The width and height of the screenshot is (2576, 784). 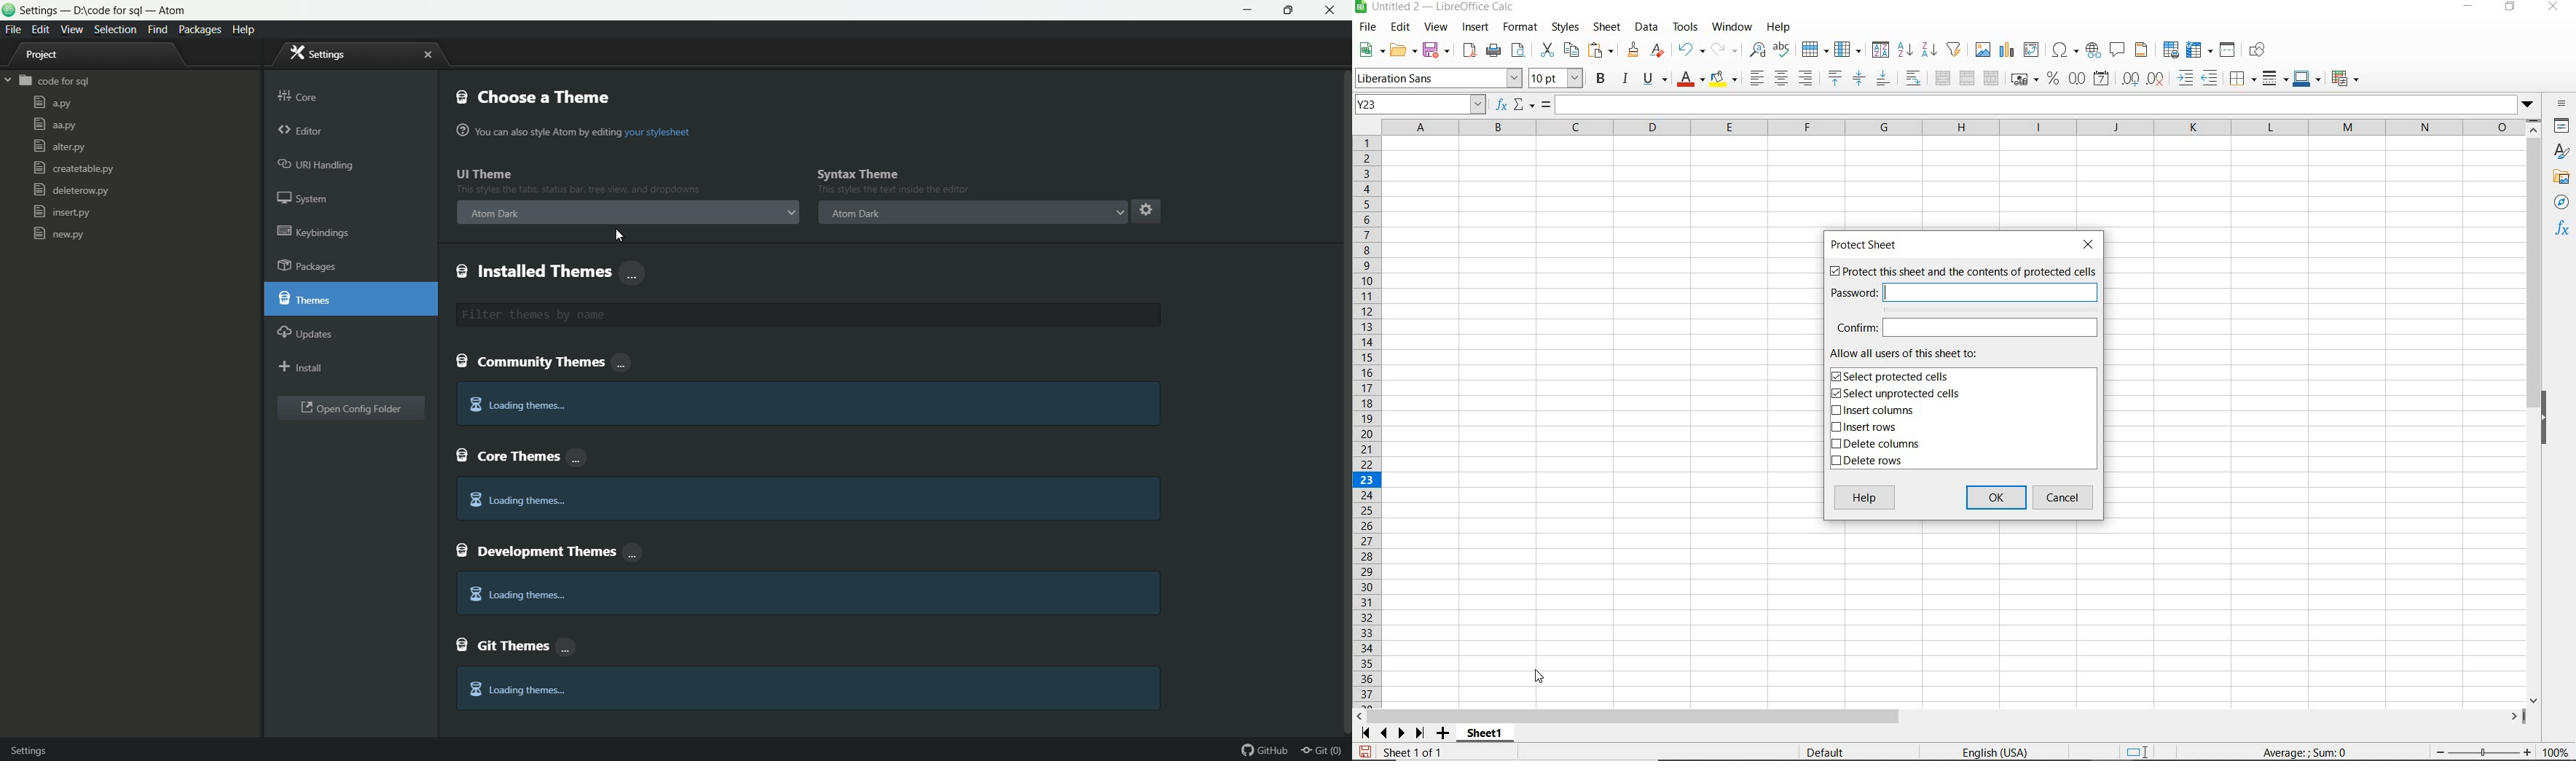 I want to click on BACKGROUND COLOR, so click(x=1724, y=78).